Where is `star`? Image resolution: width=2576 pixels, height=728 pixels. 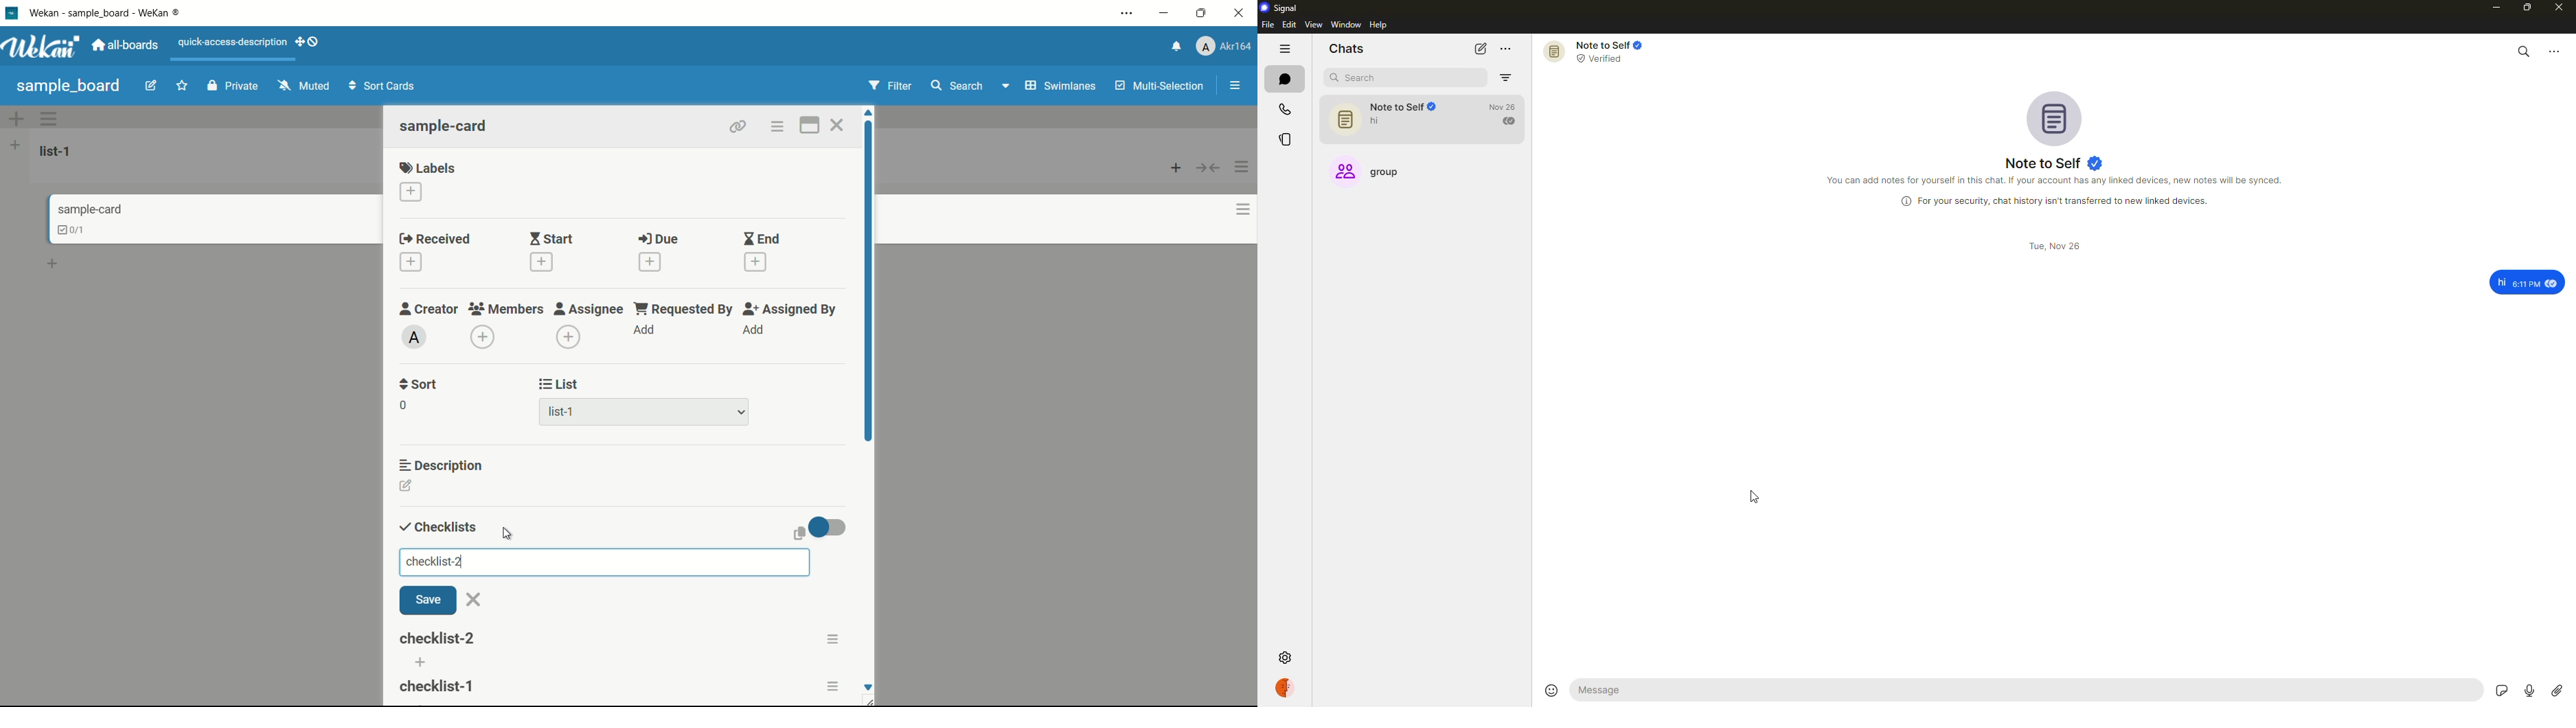 star is located at coordinates (184, 87).